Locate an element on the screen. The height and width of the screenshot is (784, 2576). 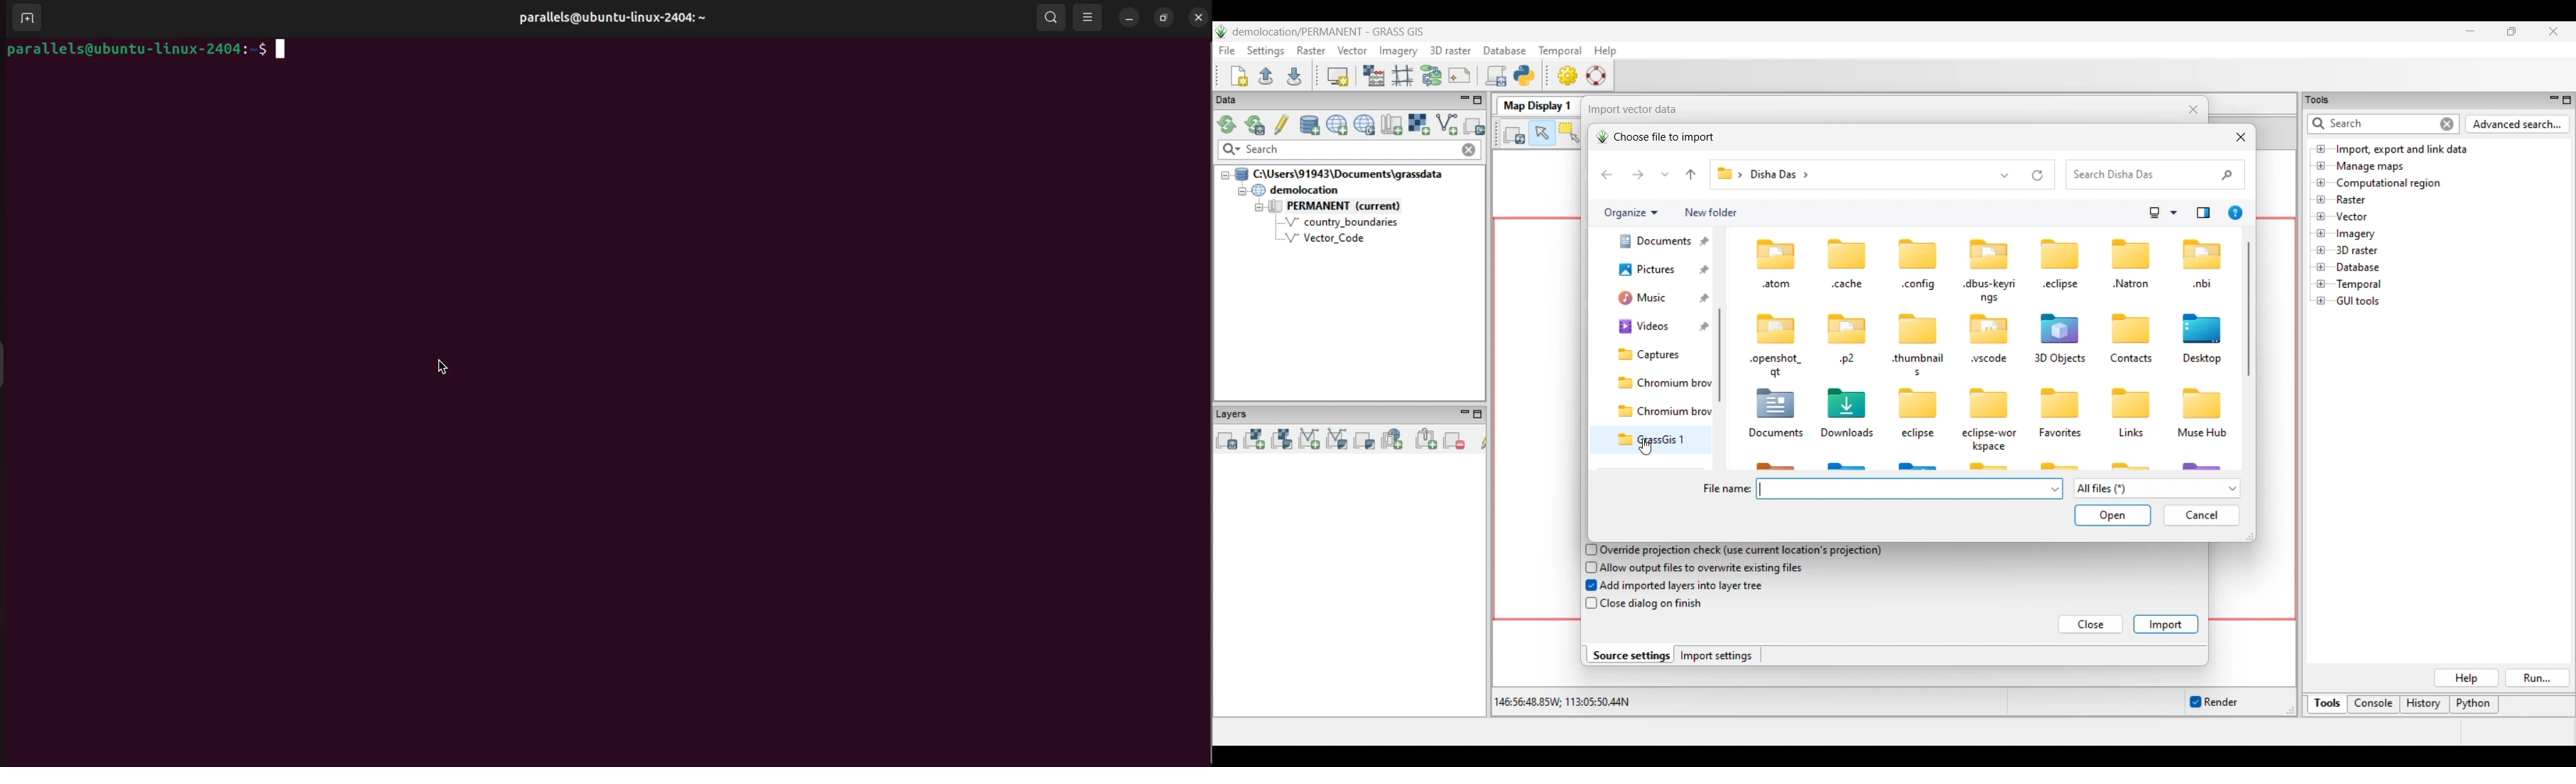
Collapse demolition is located at coordinates (1241, 192).